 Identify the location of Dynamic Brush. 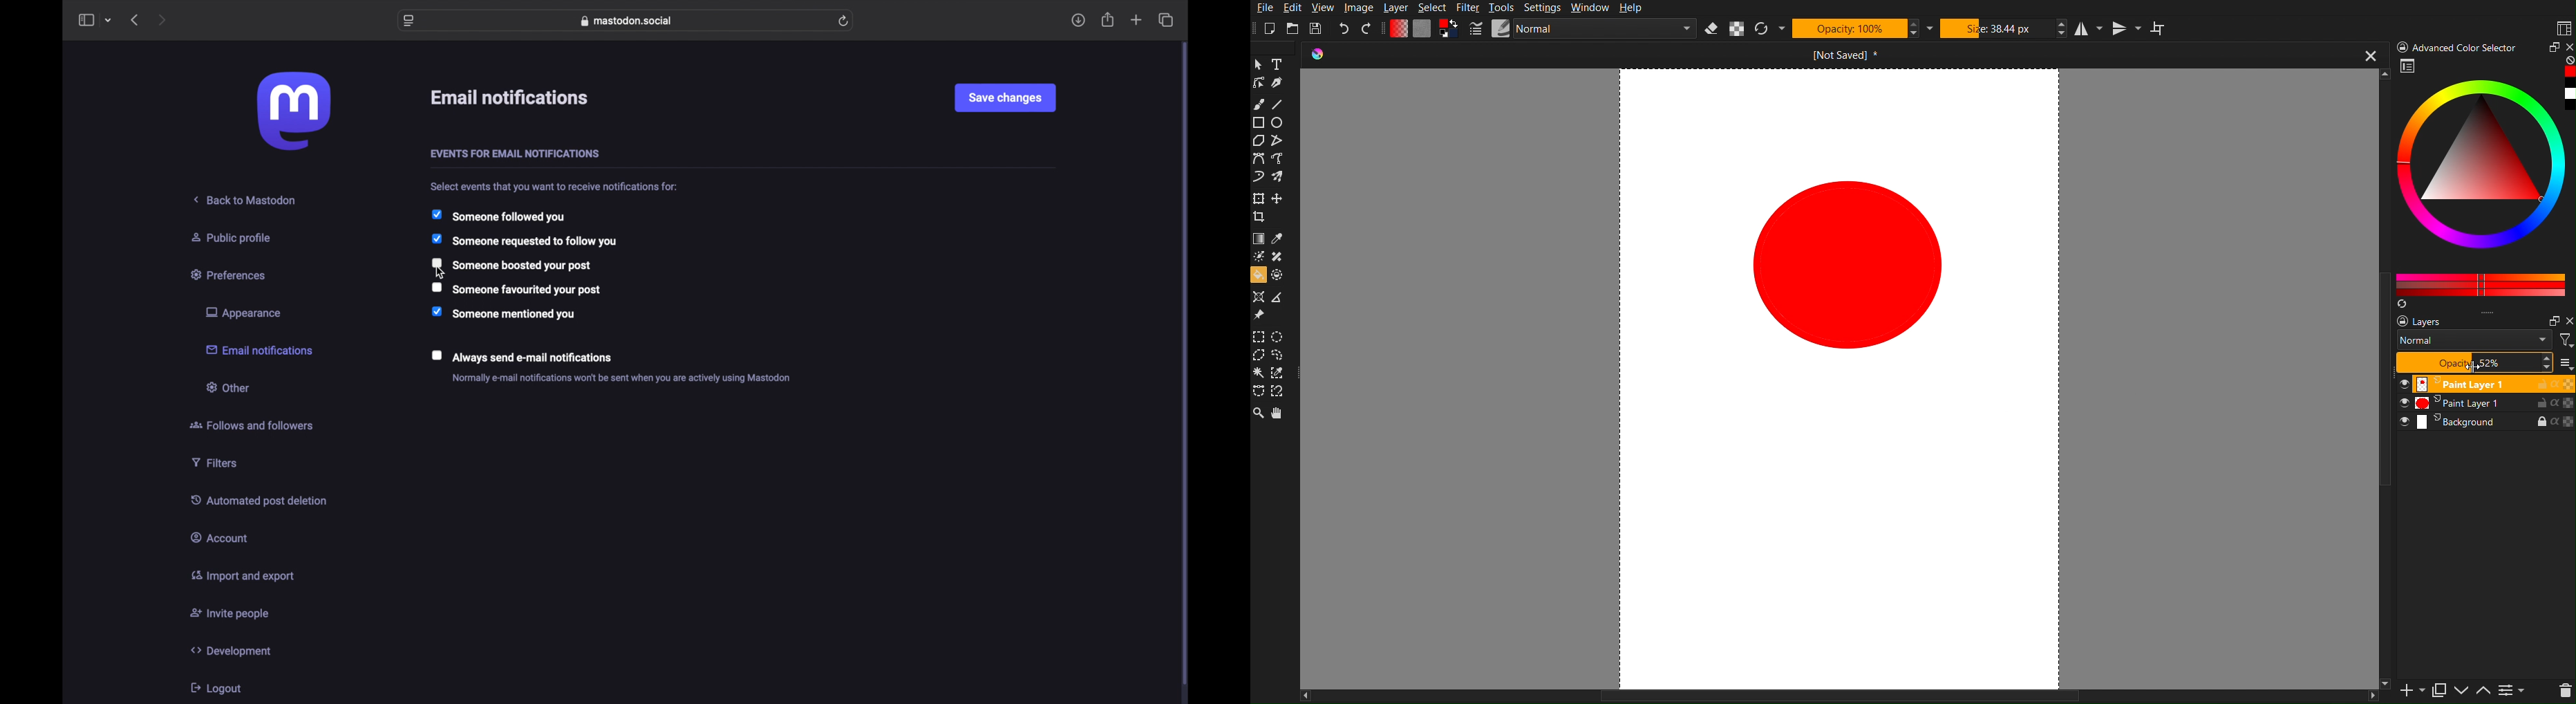
(1259, 176).